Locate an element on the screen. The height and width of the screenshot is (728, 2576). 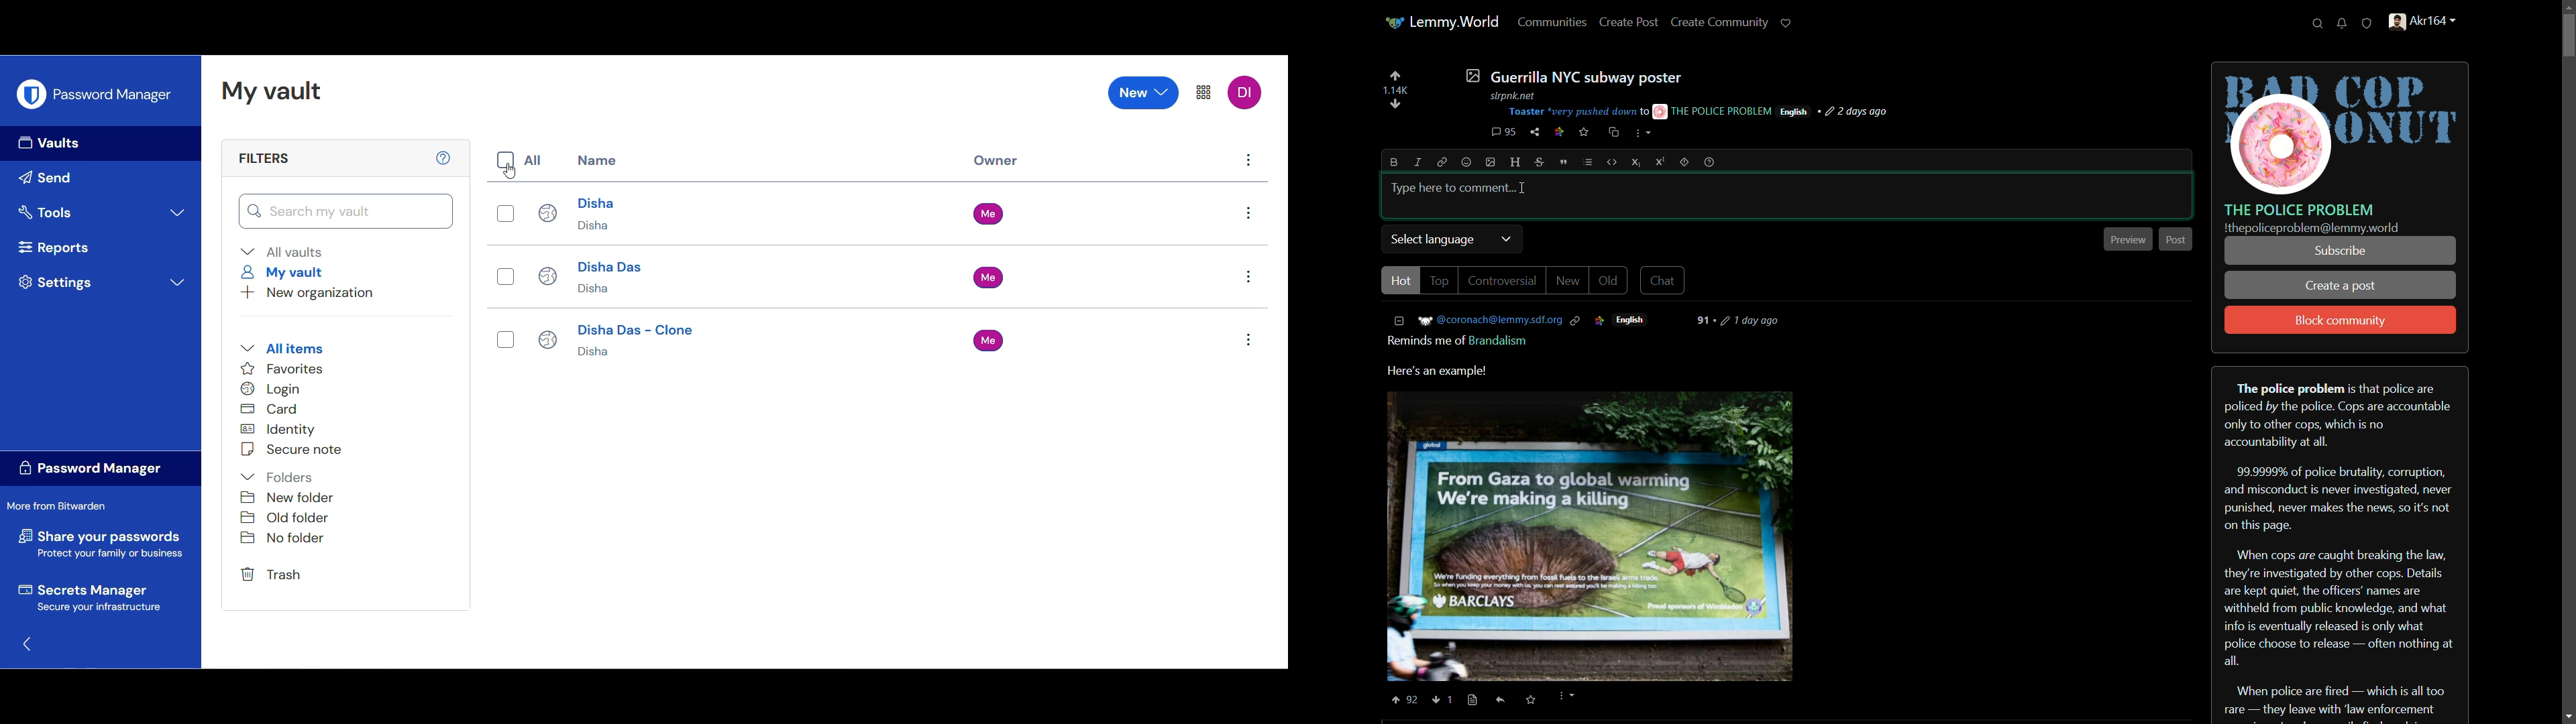
support lemmy.world is located at coordinates (1786, 23).